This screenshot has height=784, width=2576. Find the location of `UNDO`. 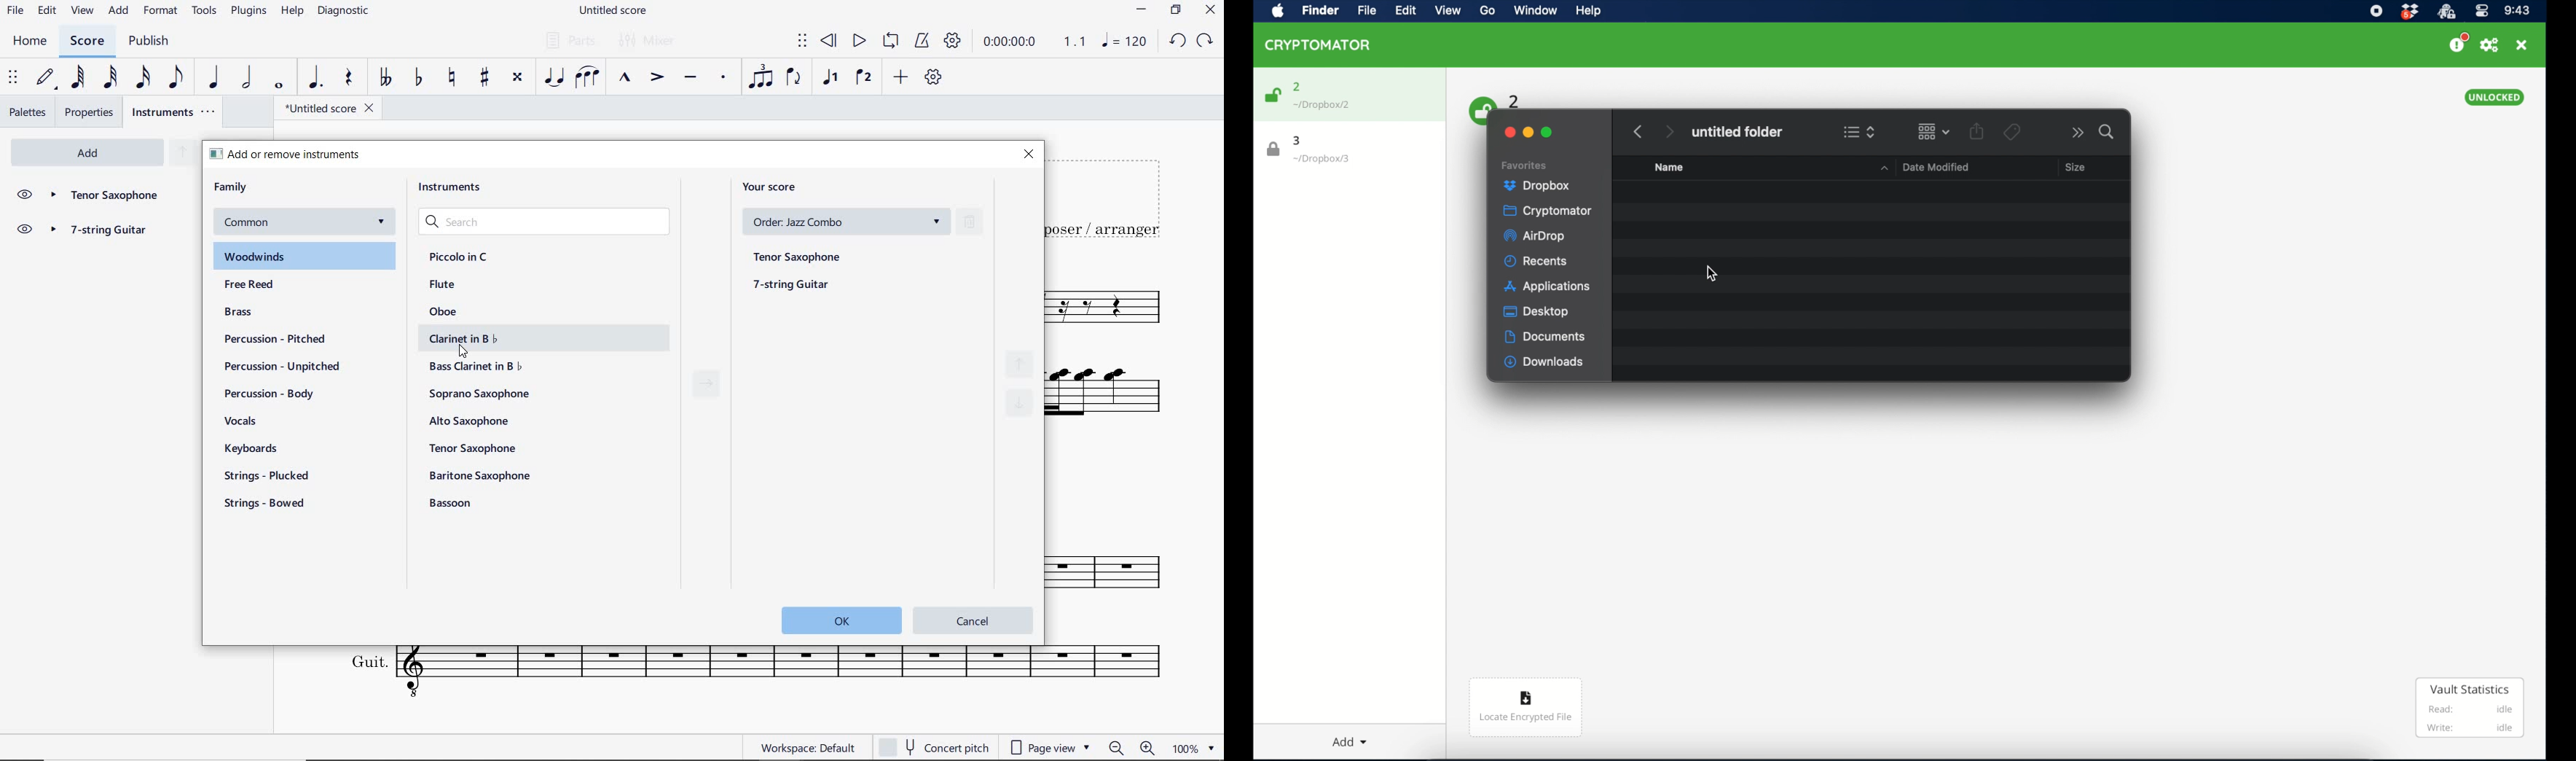

UNDO is located at coordinates (1177, 42).